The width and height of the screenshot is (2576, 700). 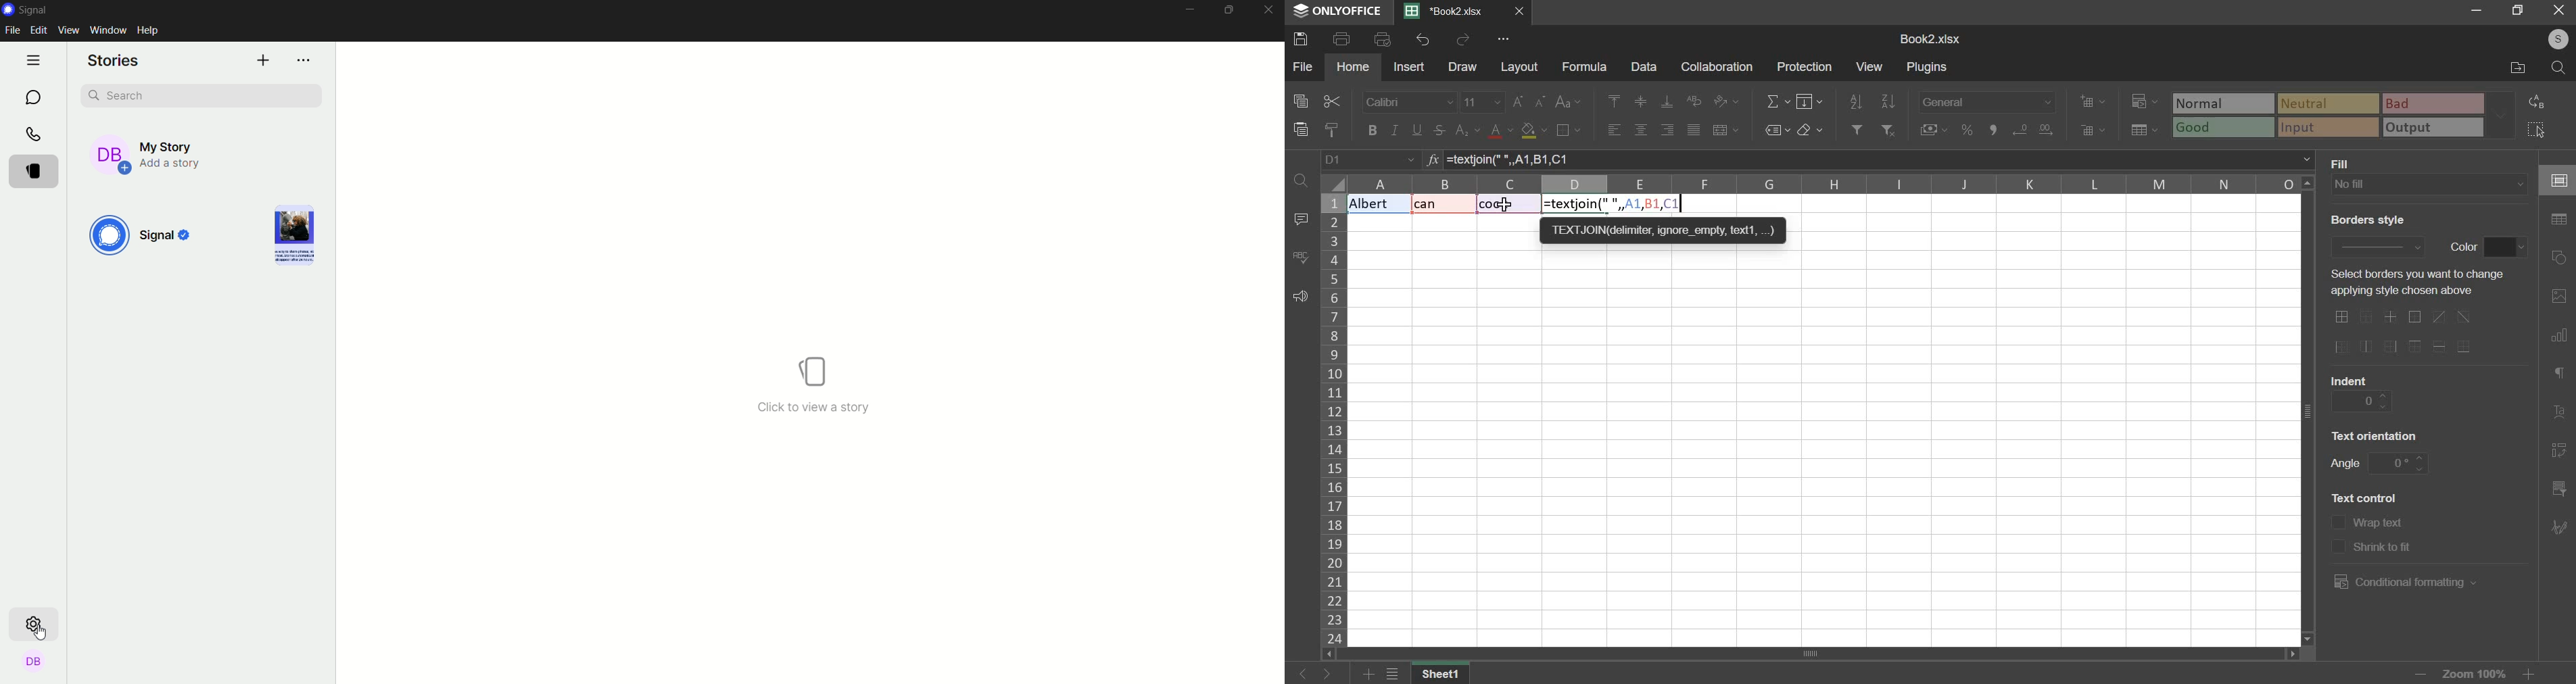 What do you see at coordinates (1463, 68) in the screenshot?
I see `draw` at bounding box center [1463, 68].